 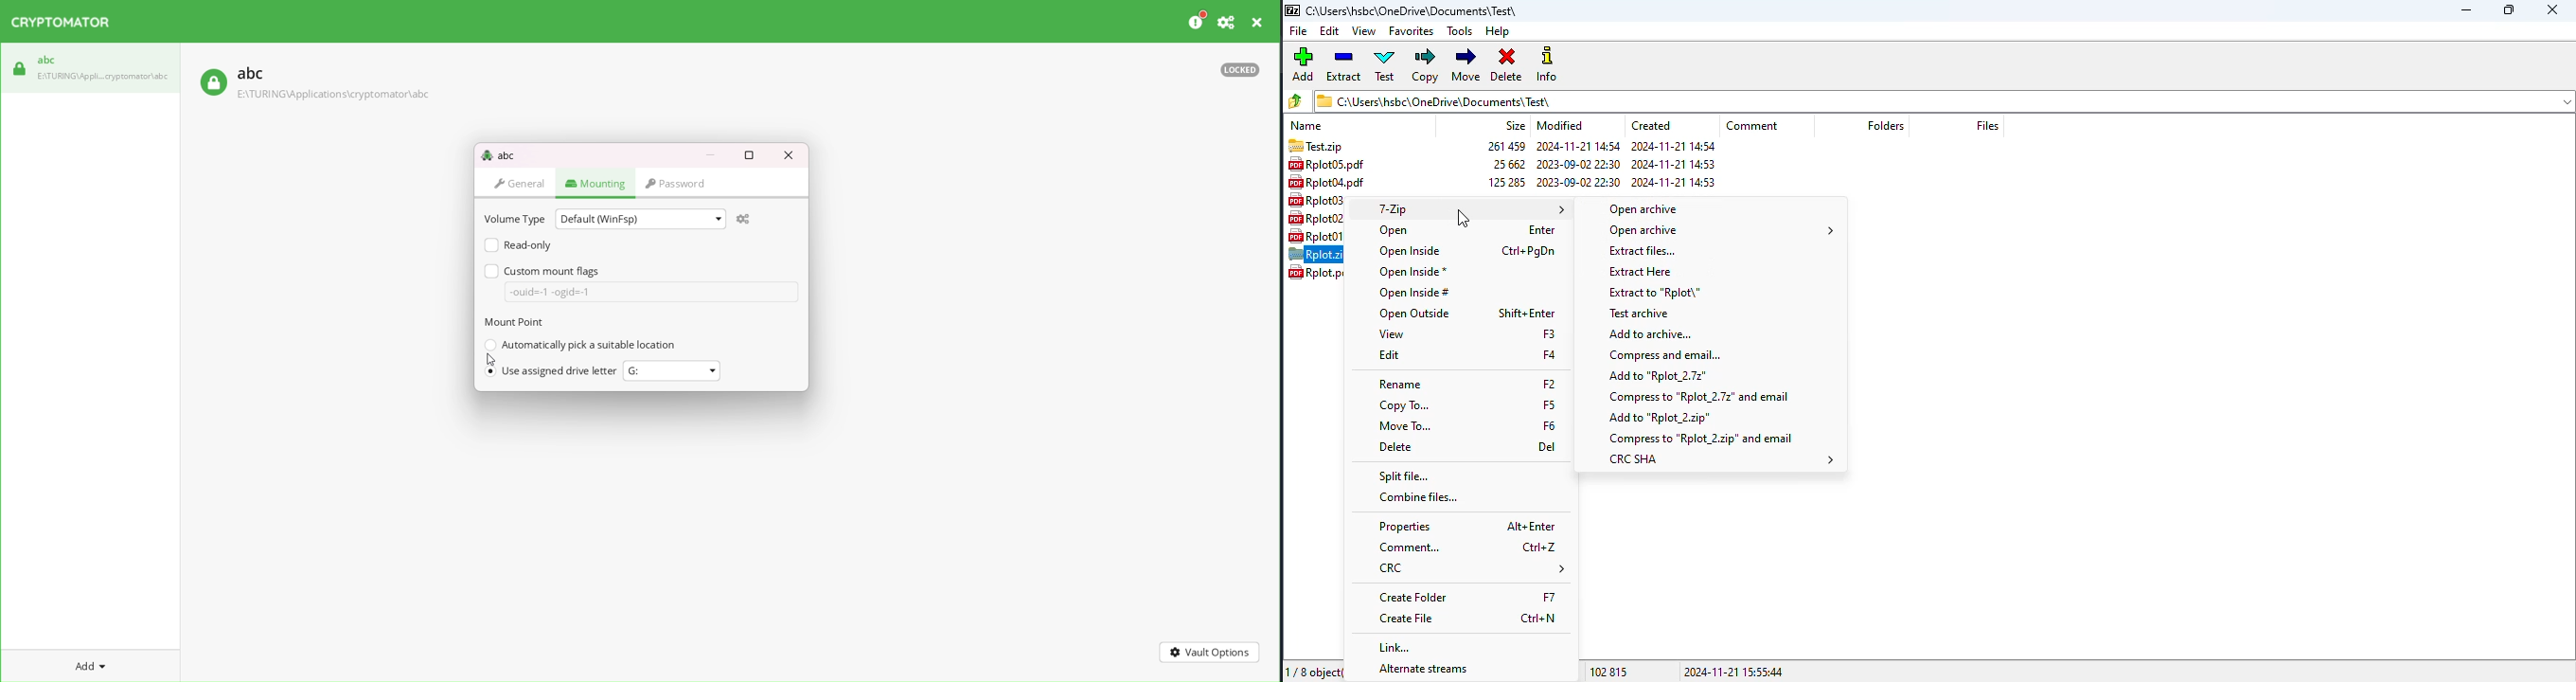 What do you see at coordinates (1540, 618) in the screenshot?
I see `shortcut for create file` at bounding box center [1540, 618].